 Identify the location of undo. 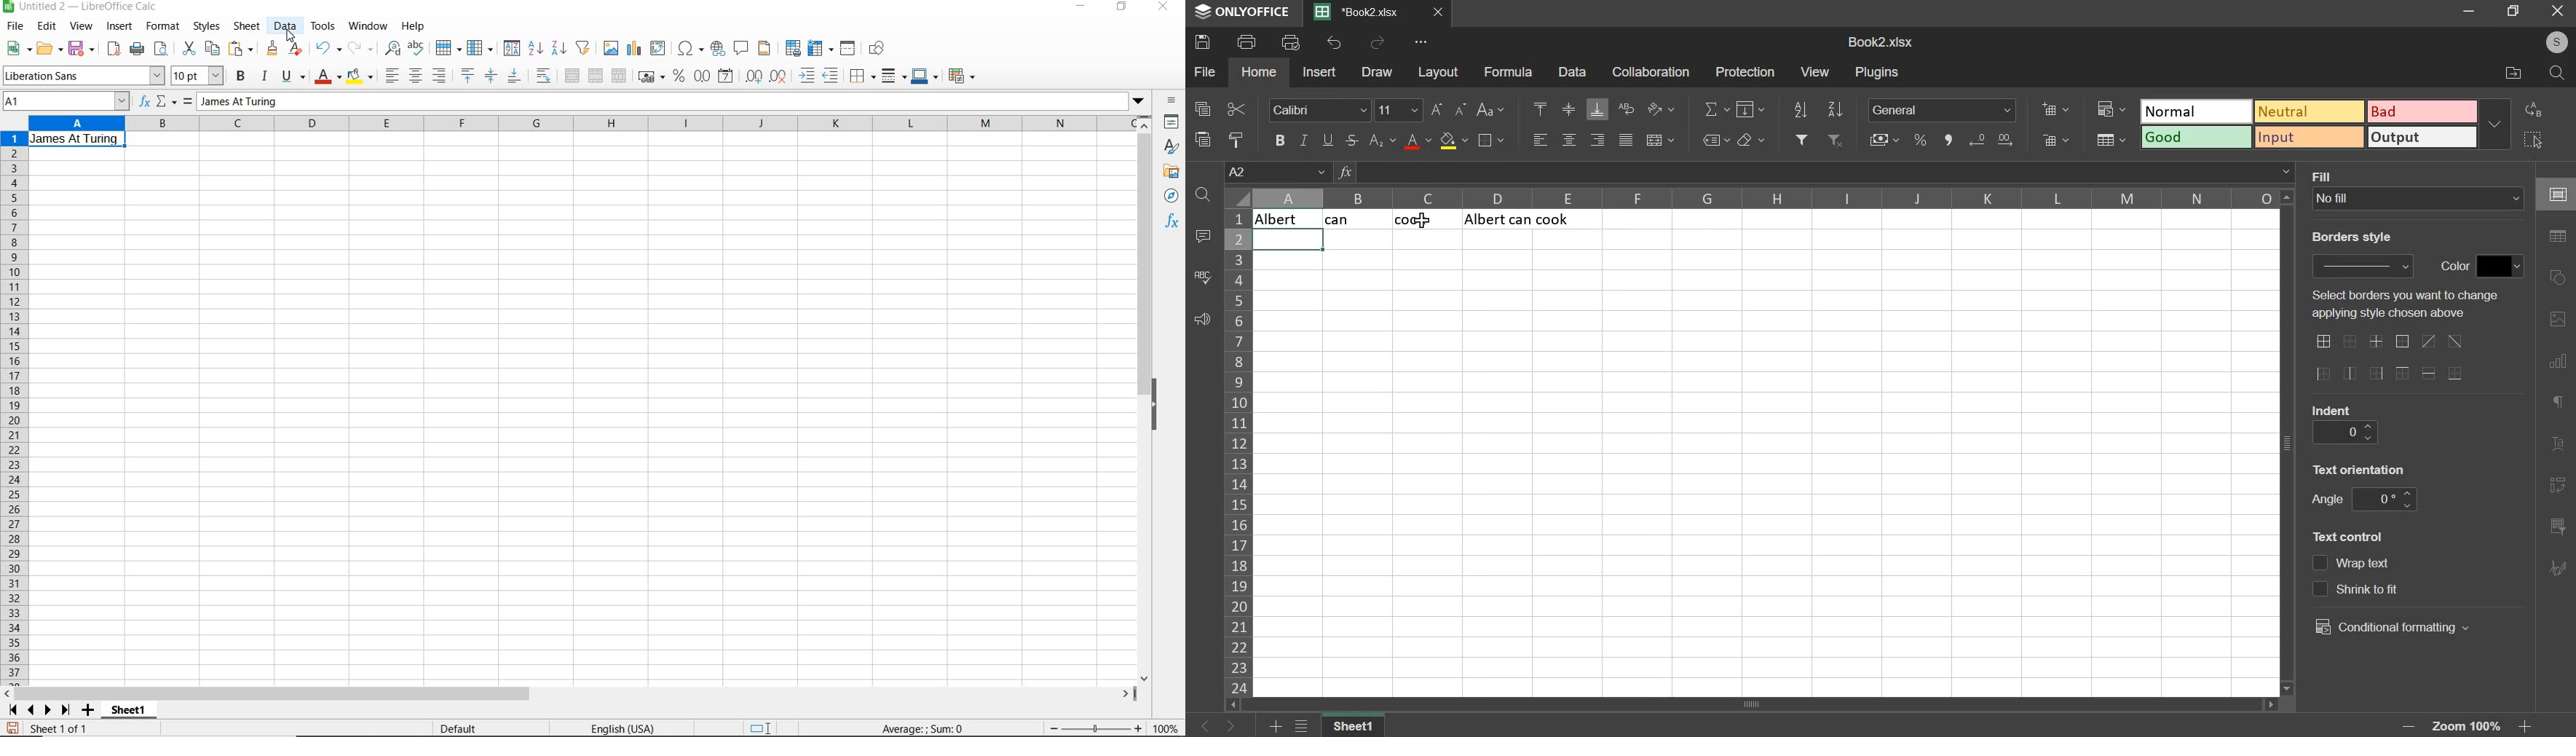
(327, 49).